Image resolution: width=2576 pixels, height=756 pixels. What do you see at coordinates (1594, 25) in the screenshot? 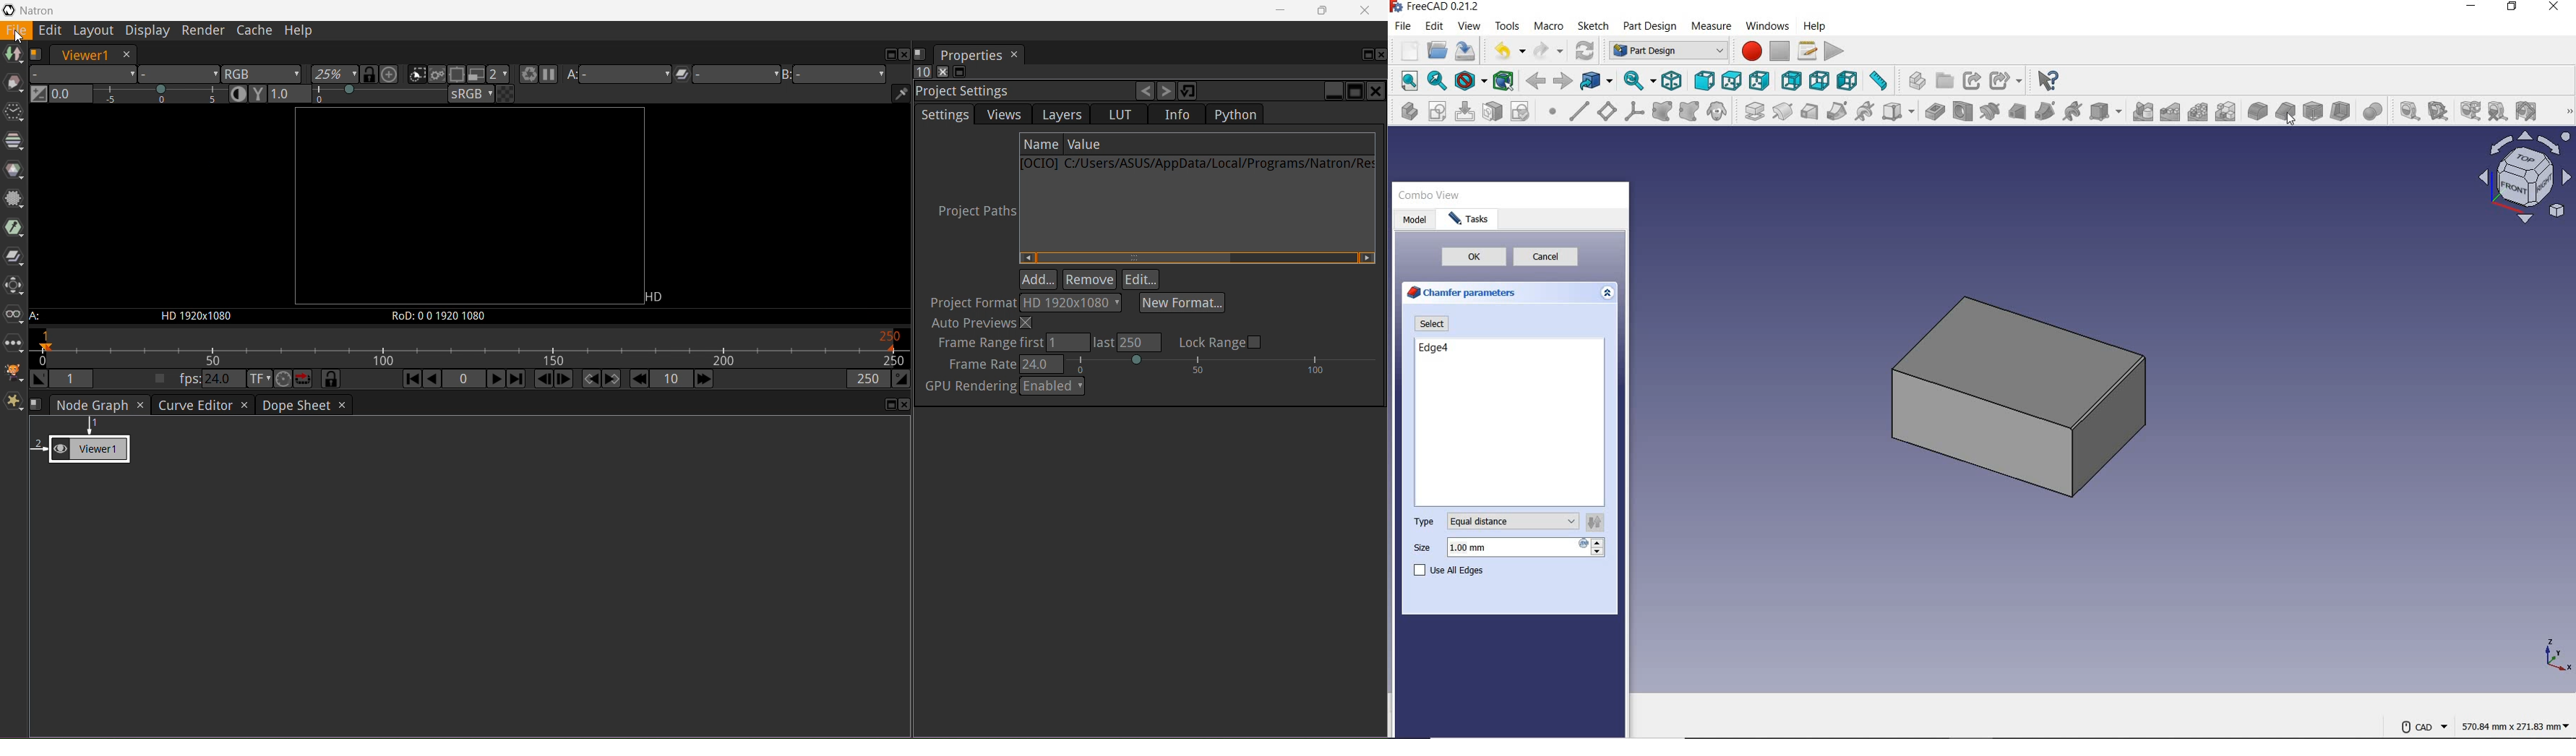
I see `sketch` at bounding box center [1594, 25].